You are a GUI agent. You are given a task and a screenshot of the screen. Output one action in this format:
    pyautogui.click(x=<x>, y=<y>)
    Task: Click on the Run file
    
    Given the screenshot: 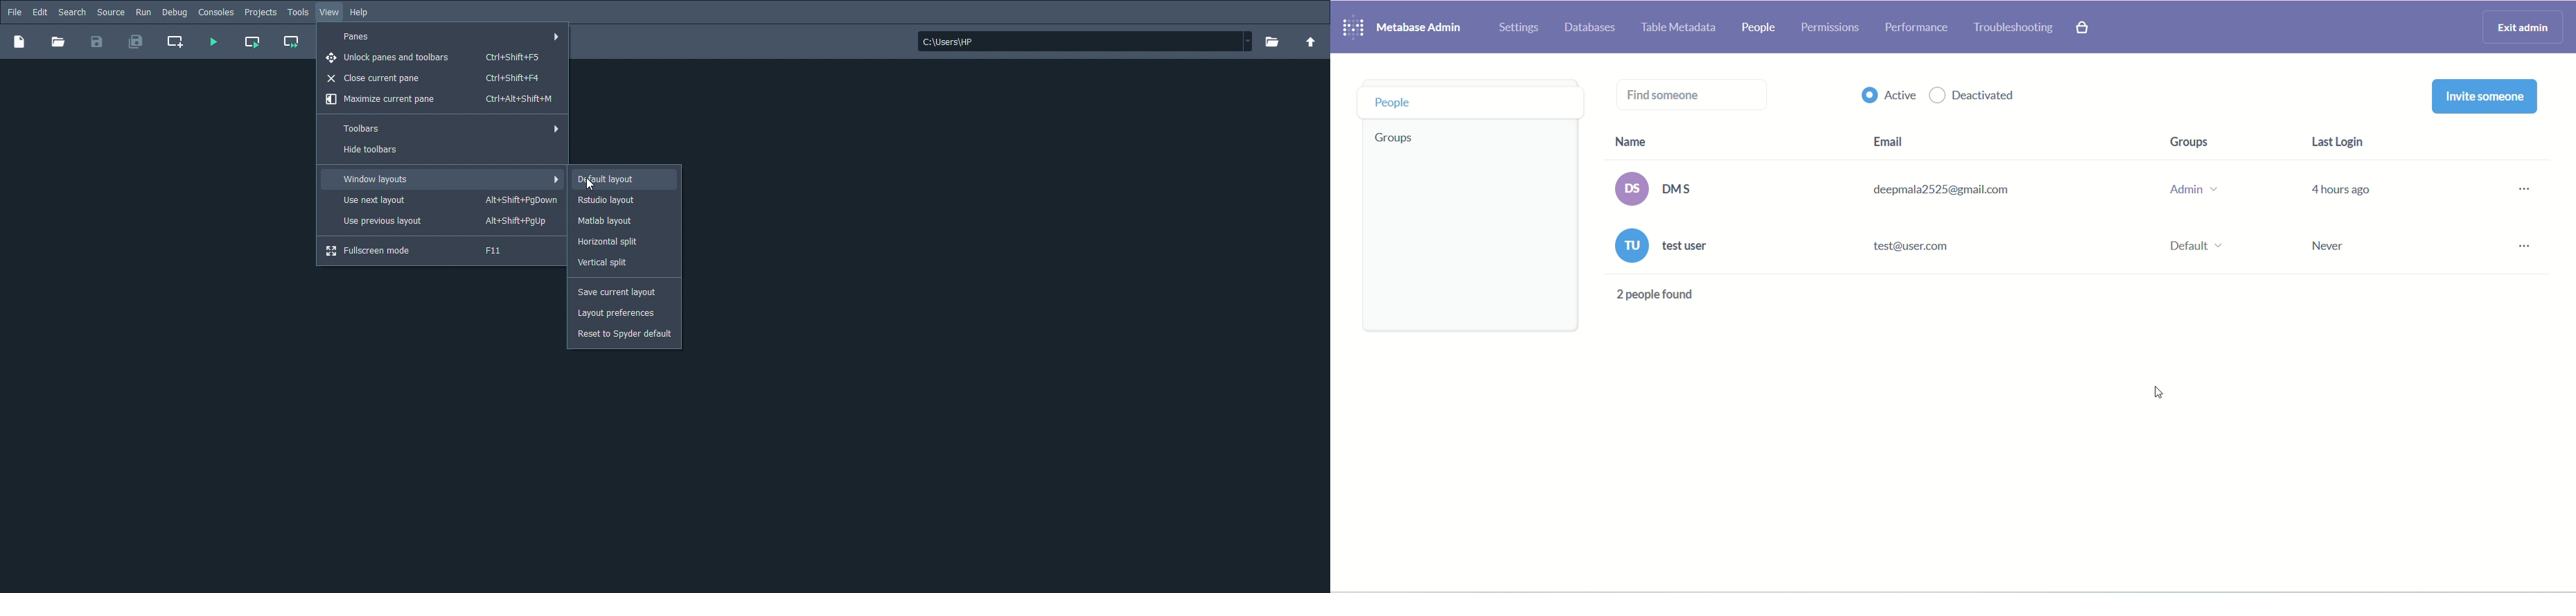 What is the action you would take?
    pyautogui.click(x=213, y=42)
    